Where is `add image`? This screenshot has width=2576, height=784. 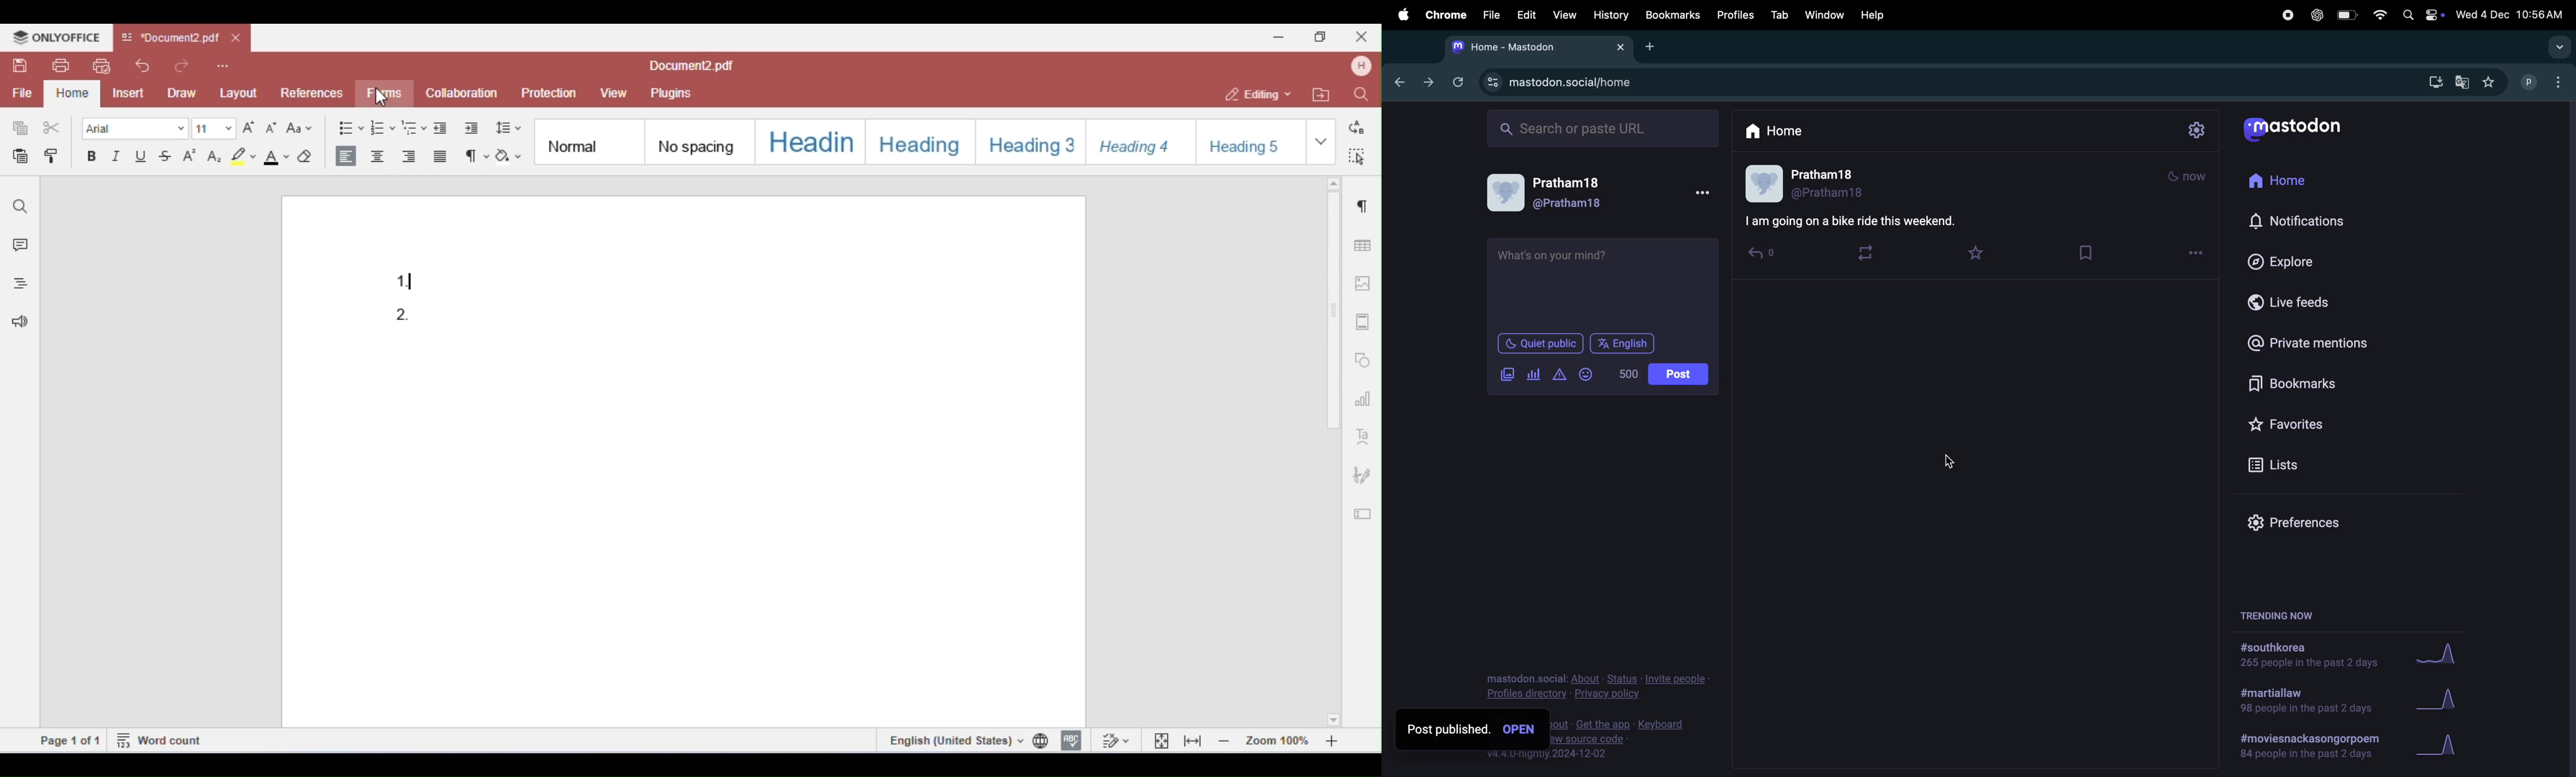 add image is located at coordinates (1509, 375).